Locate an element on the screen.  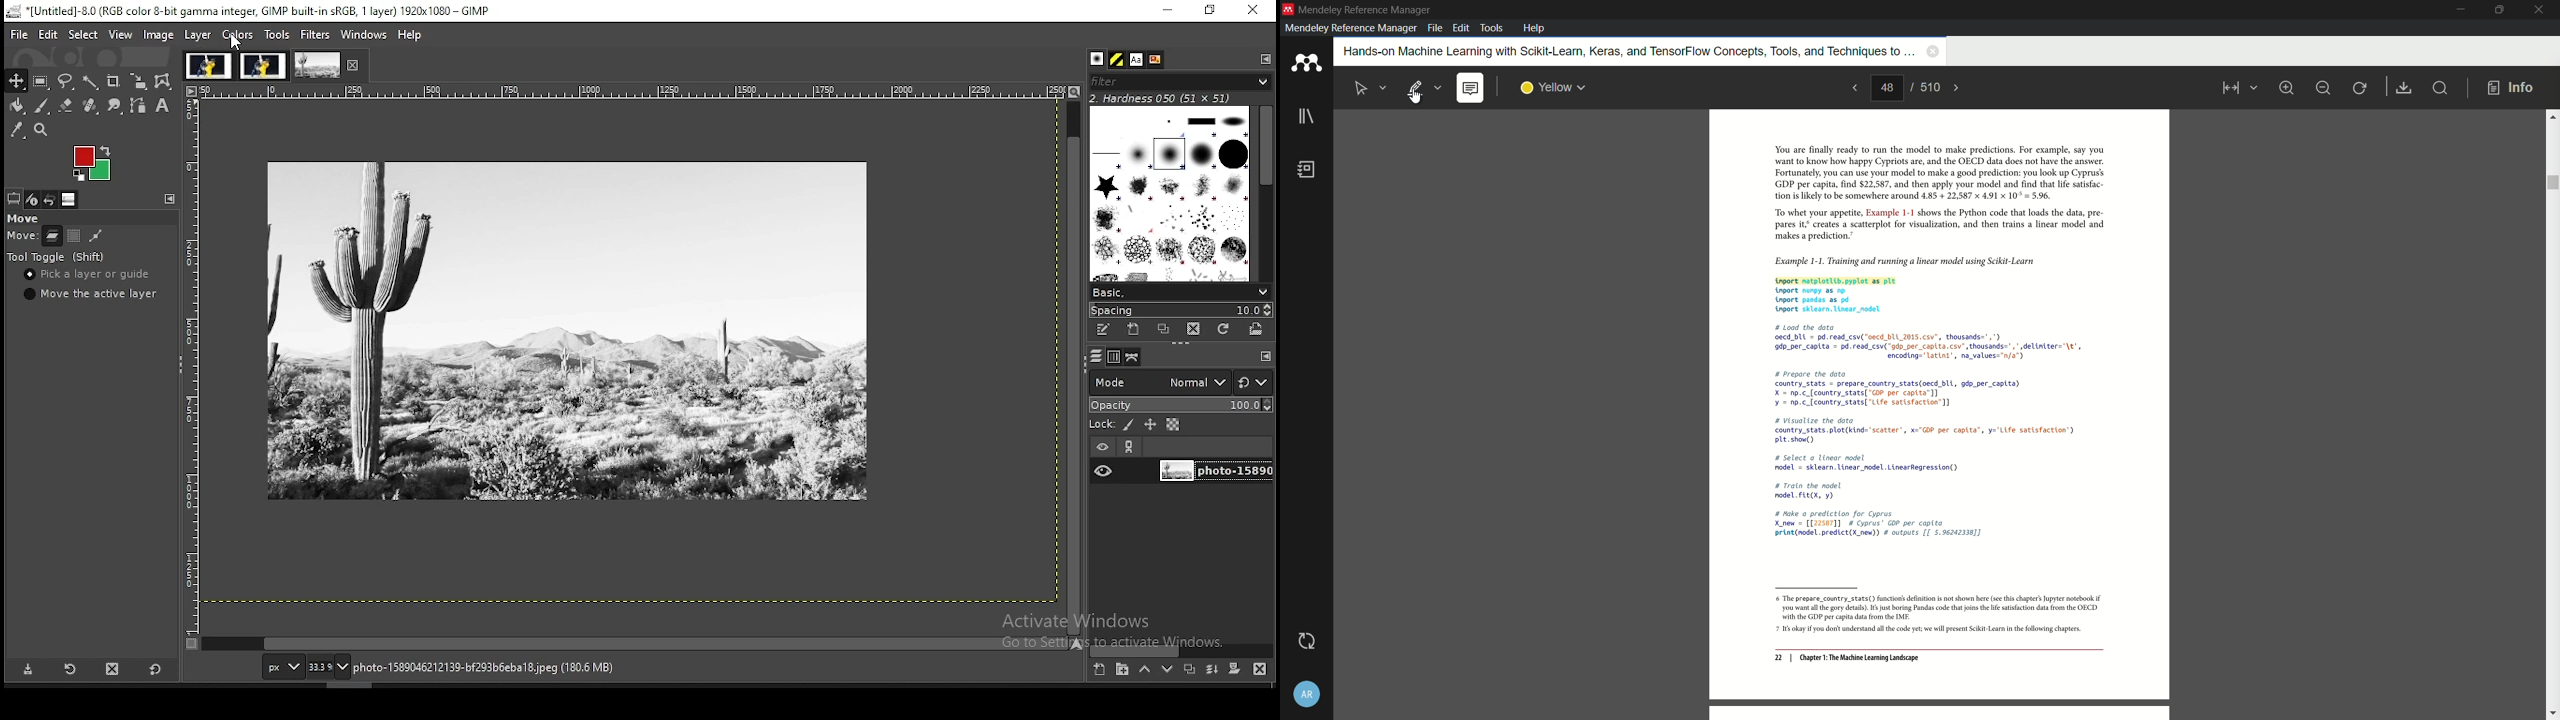
paint bucket tool is located at coordinates (17, 106).